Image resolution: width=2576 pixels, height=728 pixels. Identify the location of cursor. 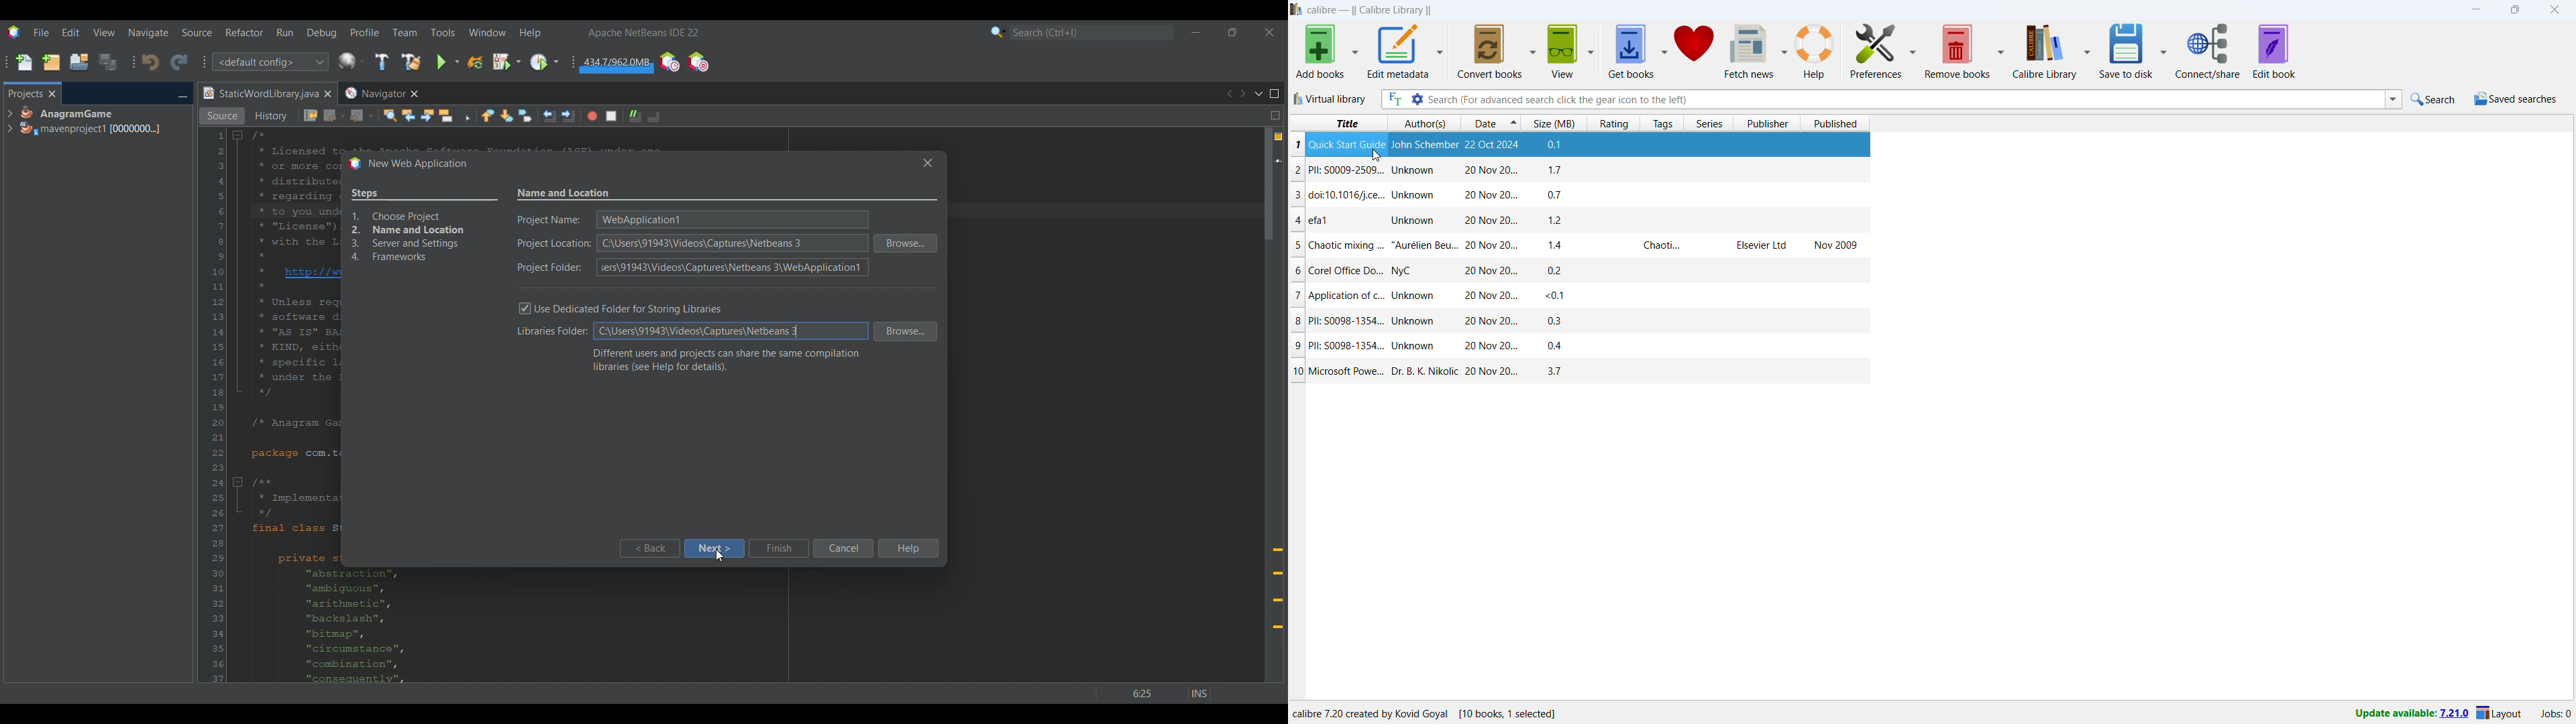
(1377, 155).